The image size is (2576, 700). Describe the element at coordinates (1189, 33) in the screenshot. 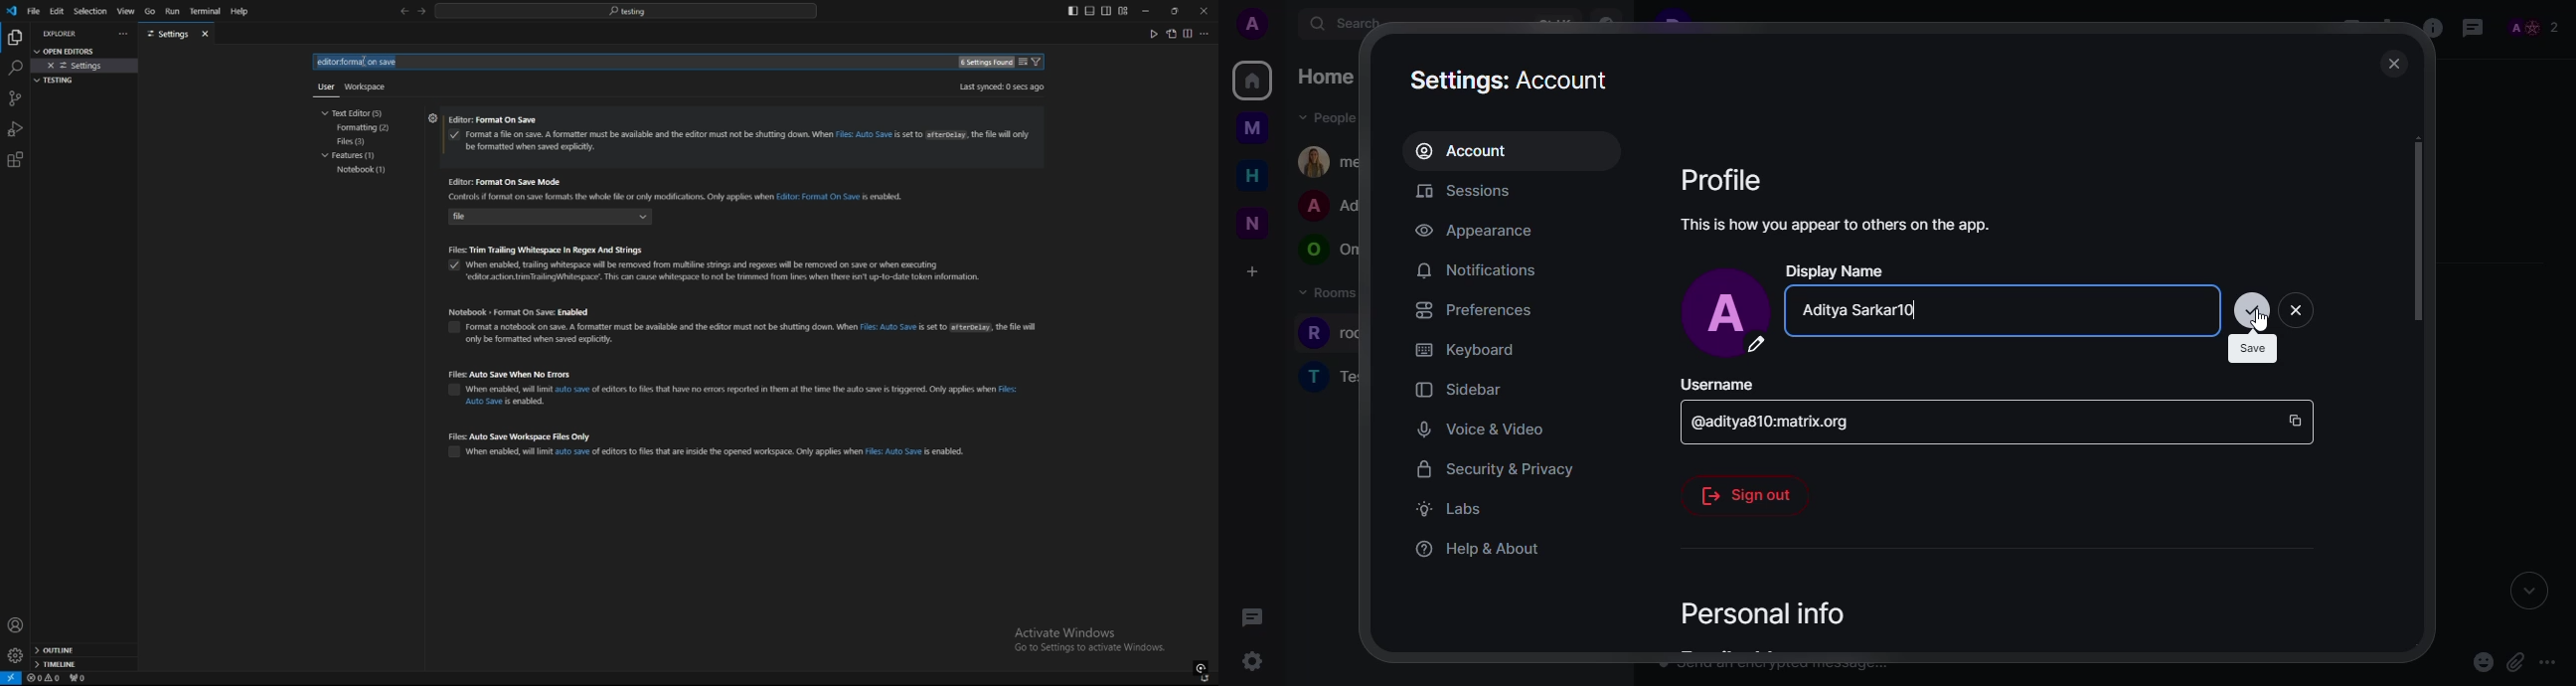

I see `split editor right` at that location.